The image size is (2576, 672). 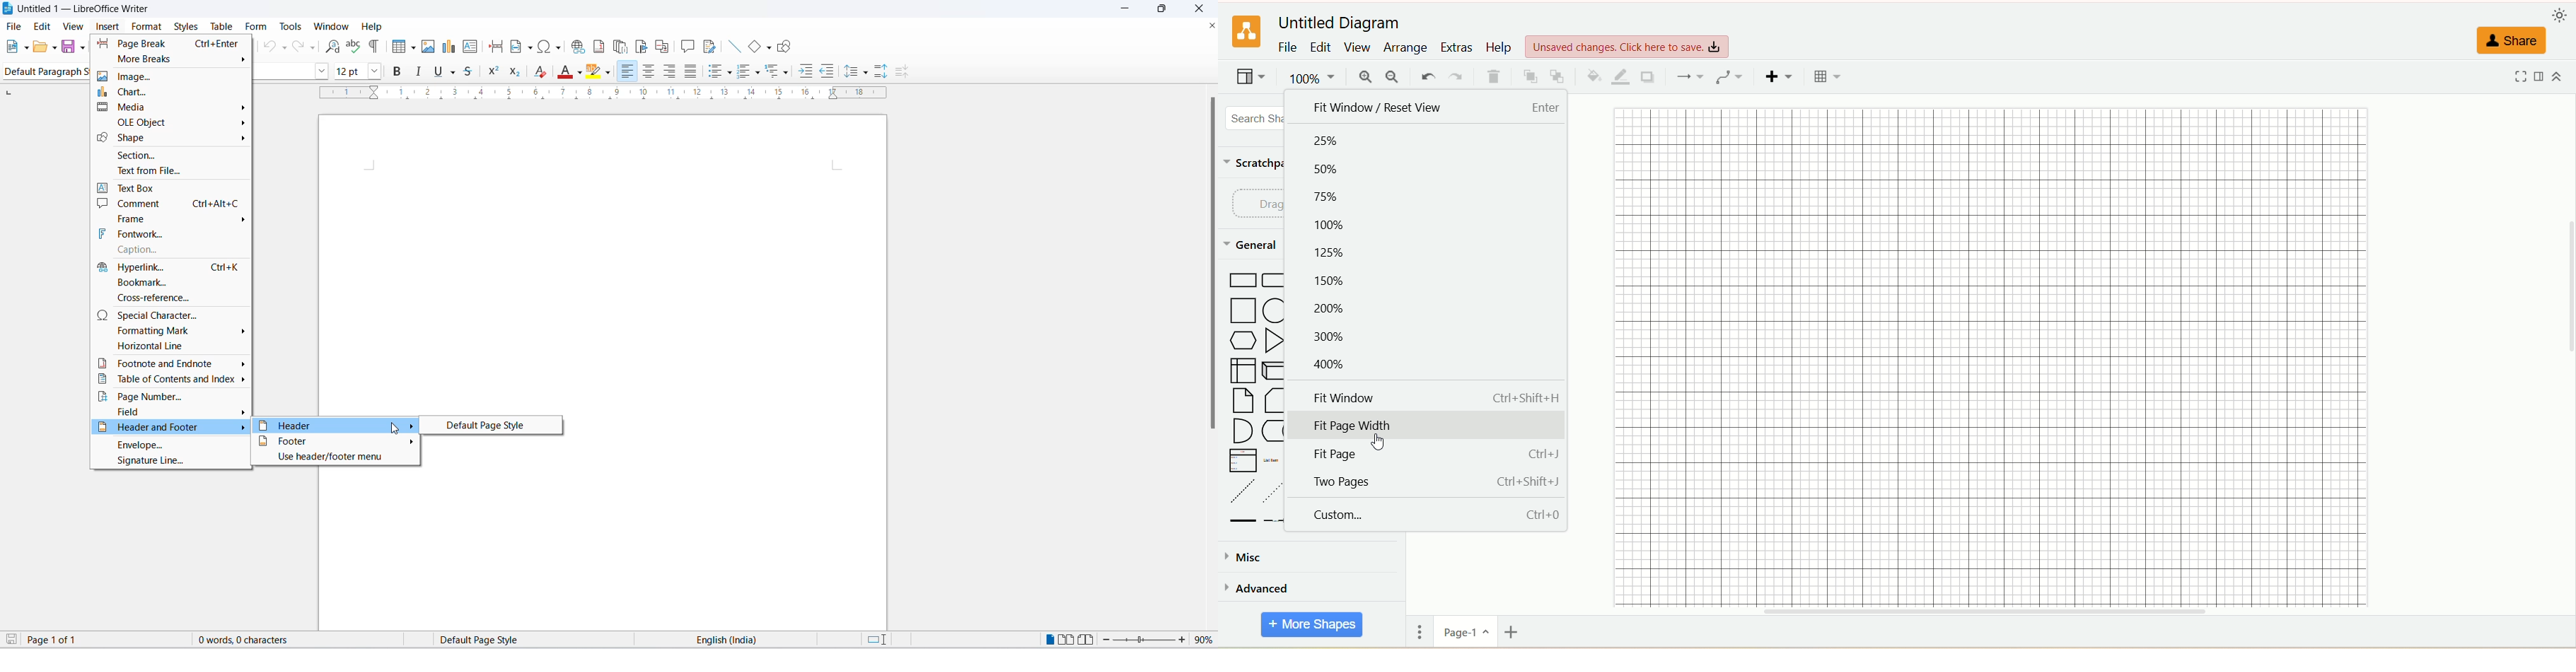 What do you see at coordinates (1531, 78) in the screenshot?
I see `to front` at bounding box center [1531, 78].